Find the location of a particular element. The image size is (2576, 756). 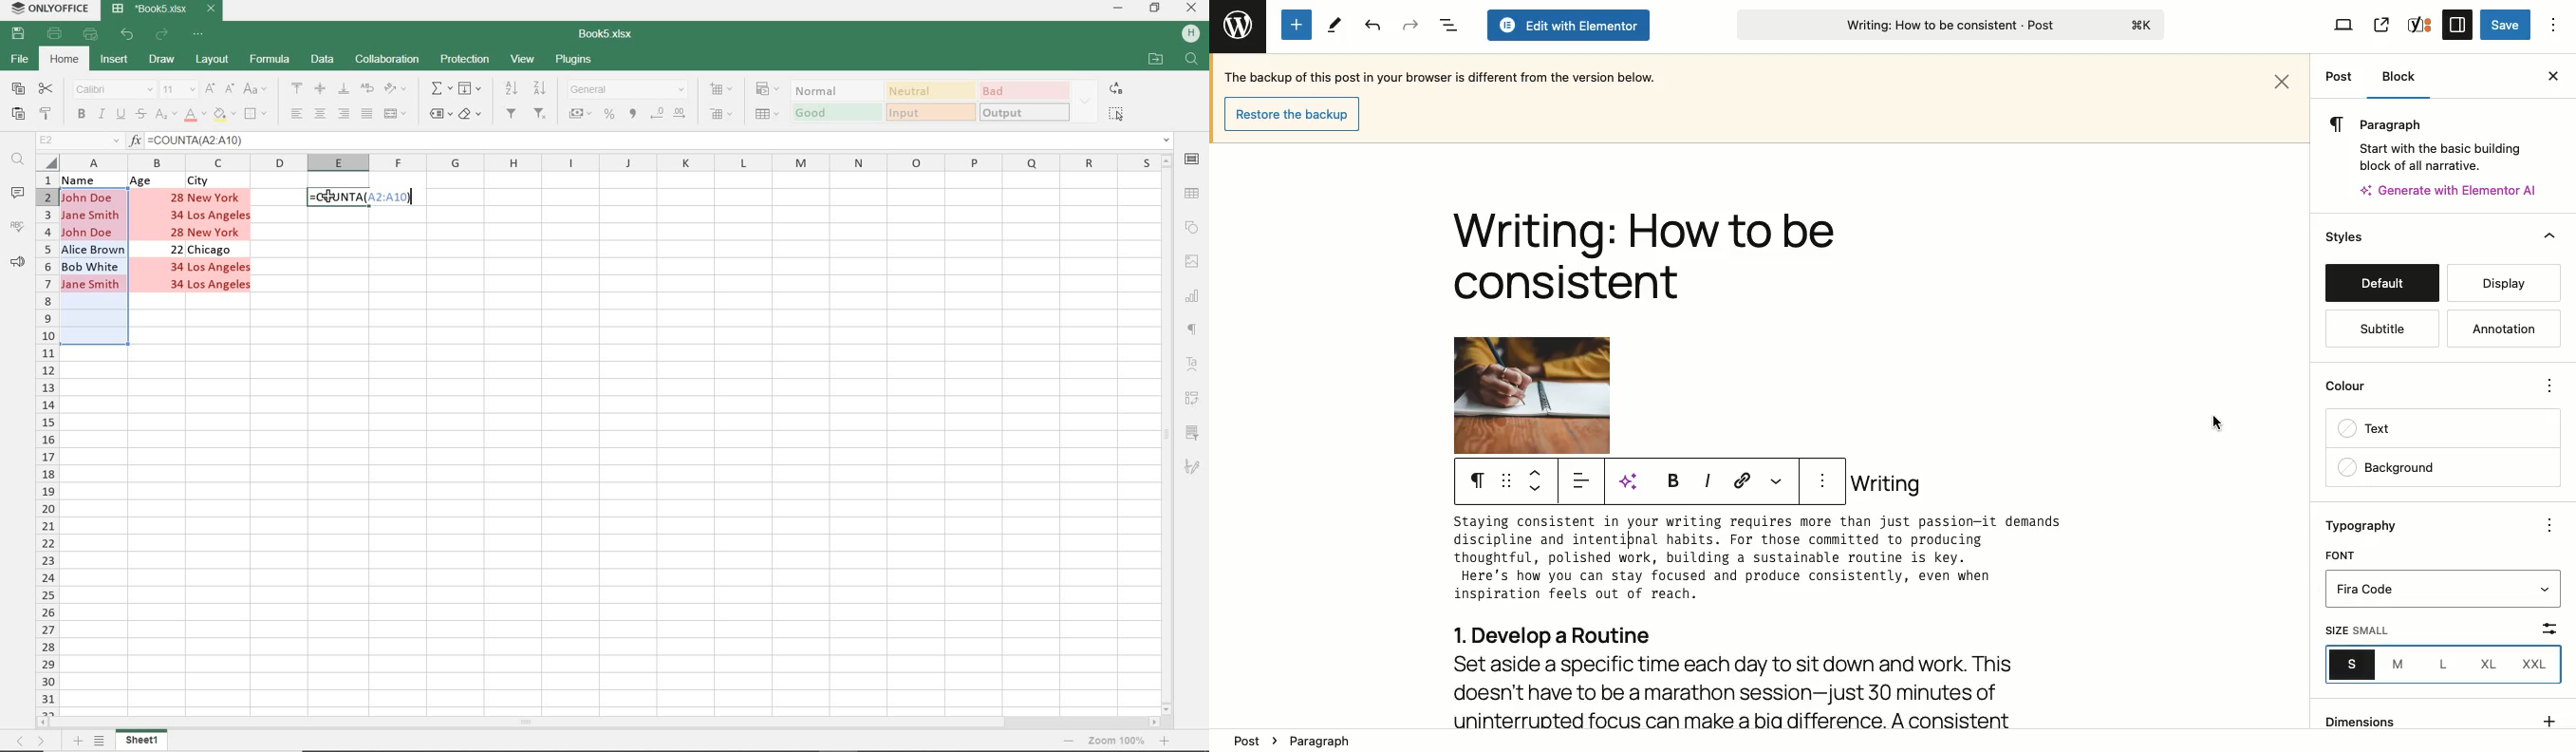

Cursor is located at coordinates (2215, 421).